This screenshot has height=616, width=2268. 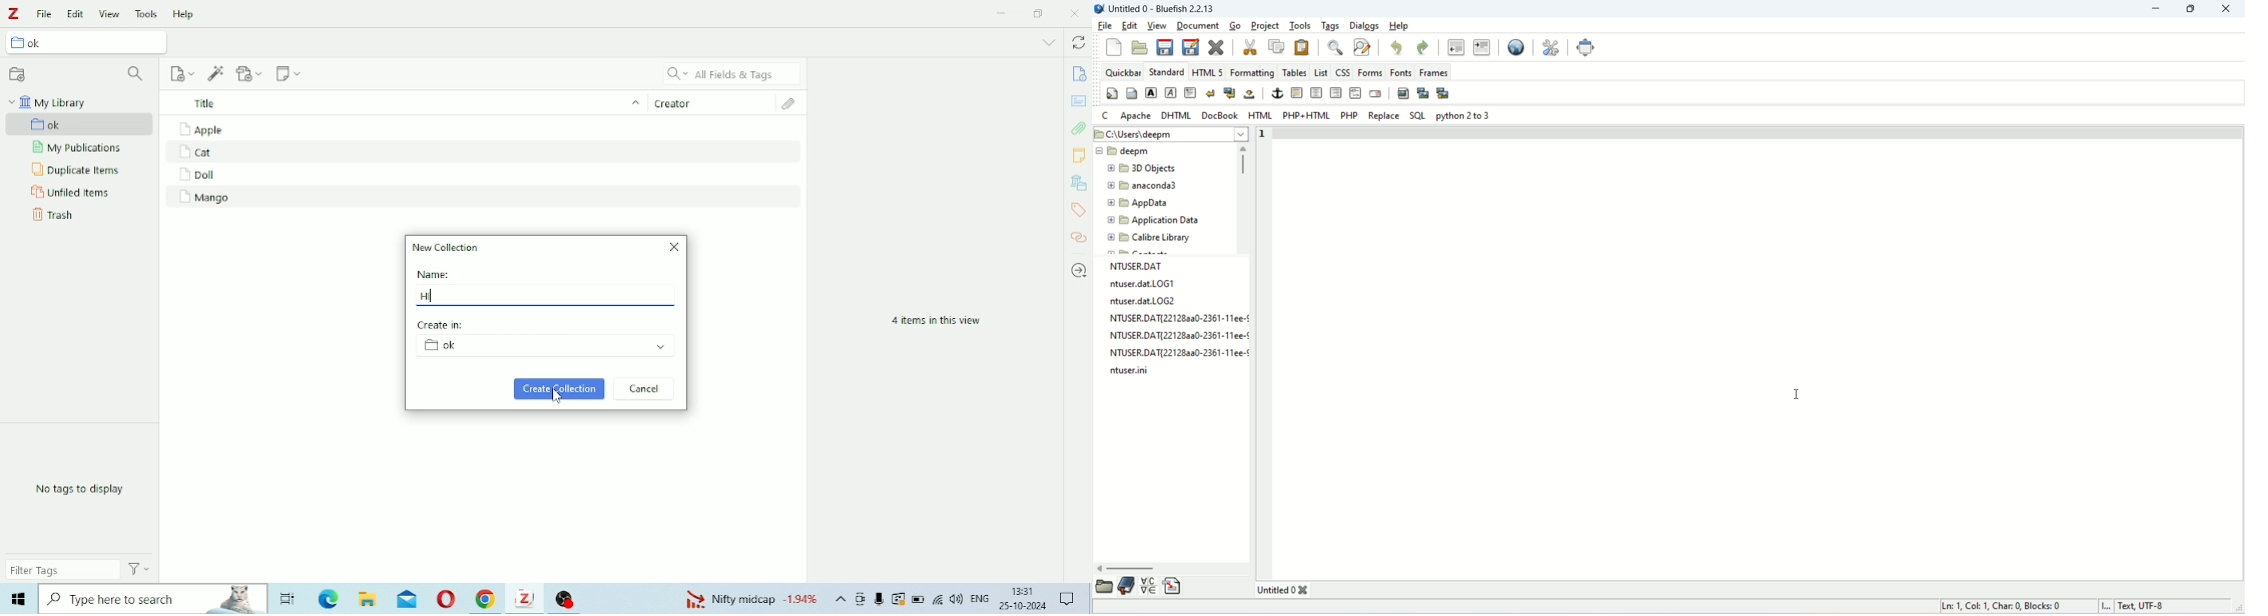 What do you see at coordinates (899, 599) in the screenshot?
I see `Warning` at bounding box center [899, 599].